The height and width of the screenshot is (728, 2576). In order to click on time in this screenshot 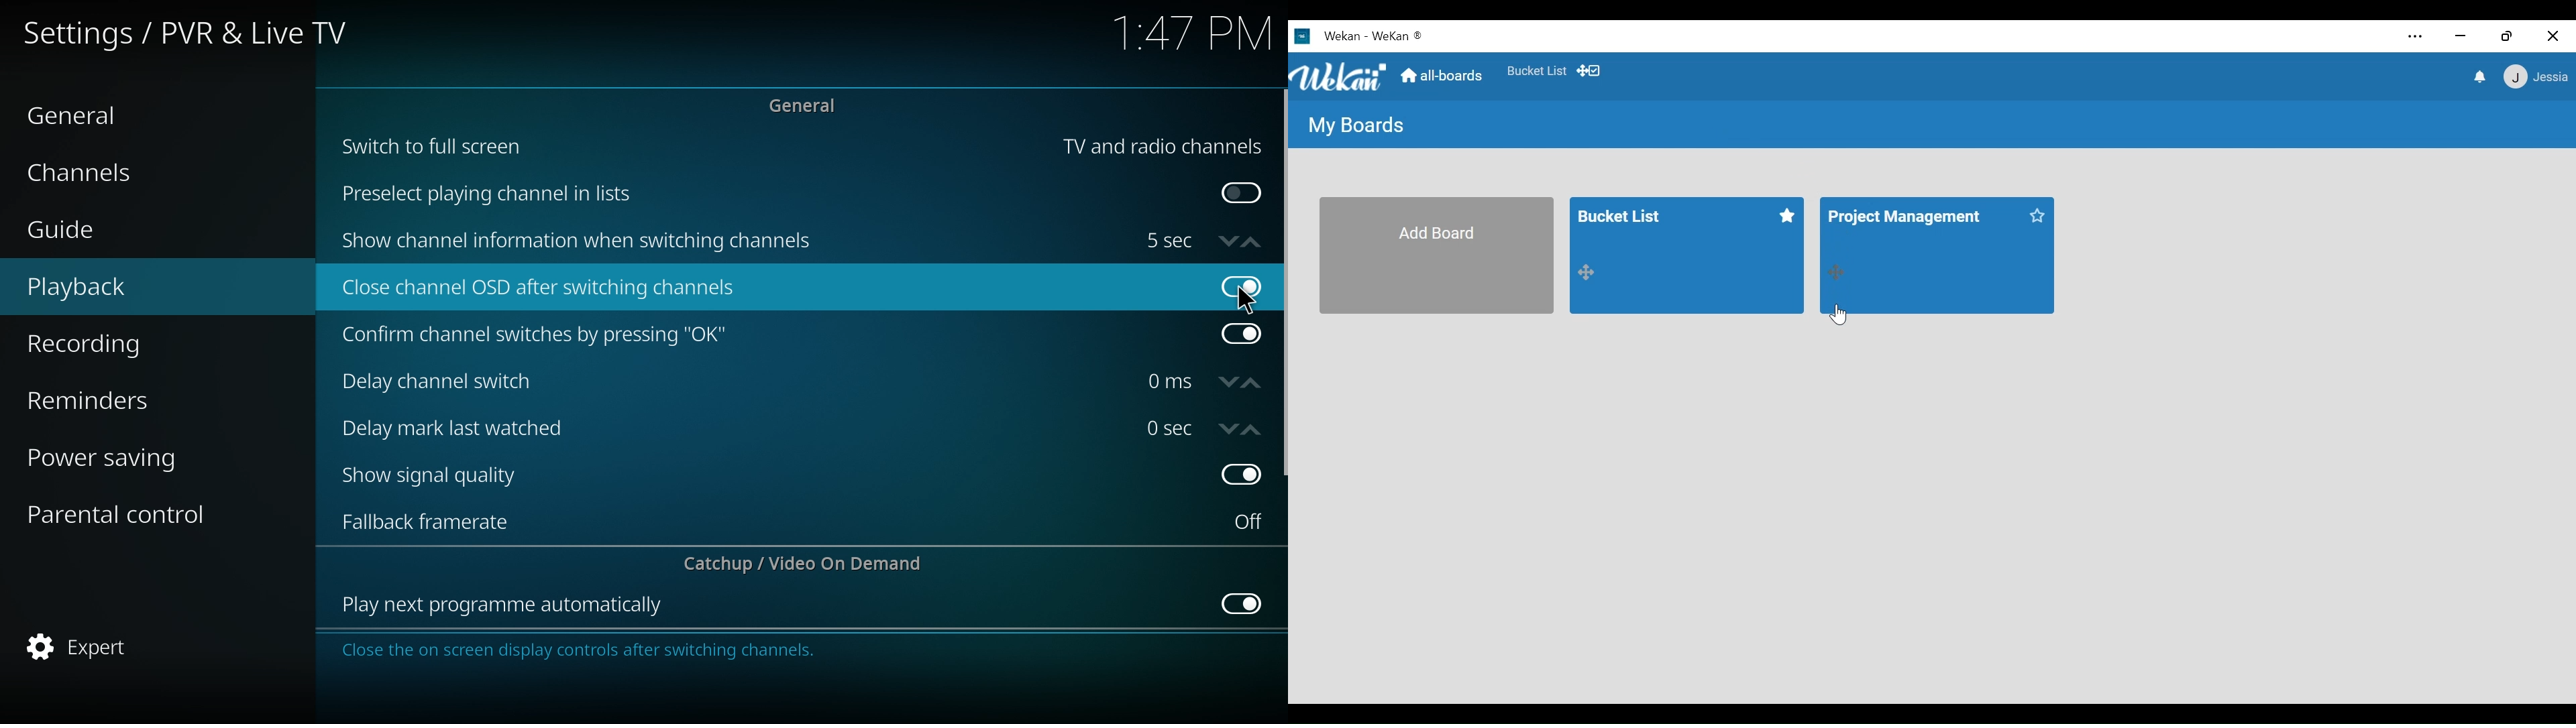, I will do `click(1169, 241)`.